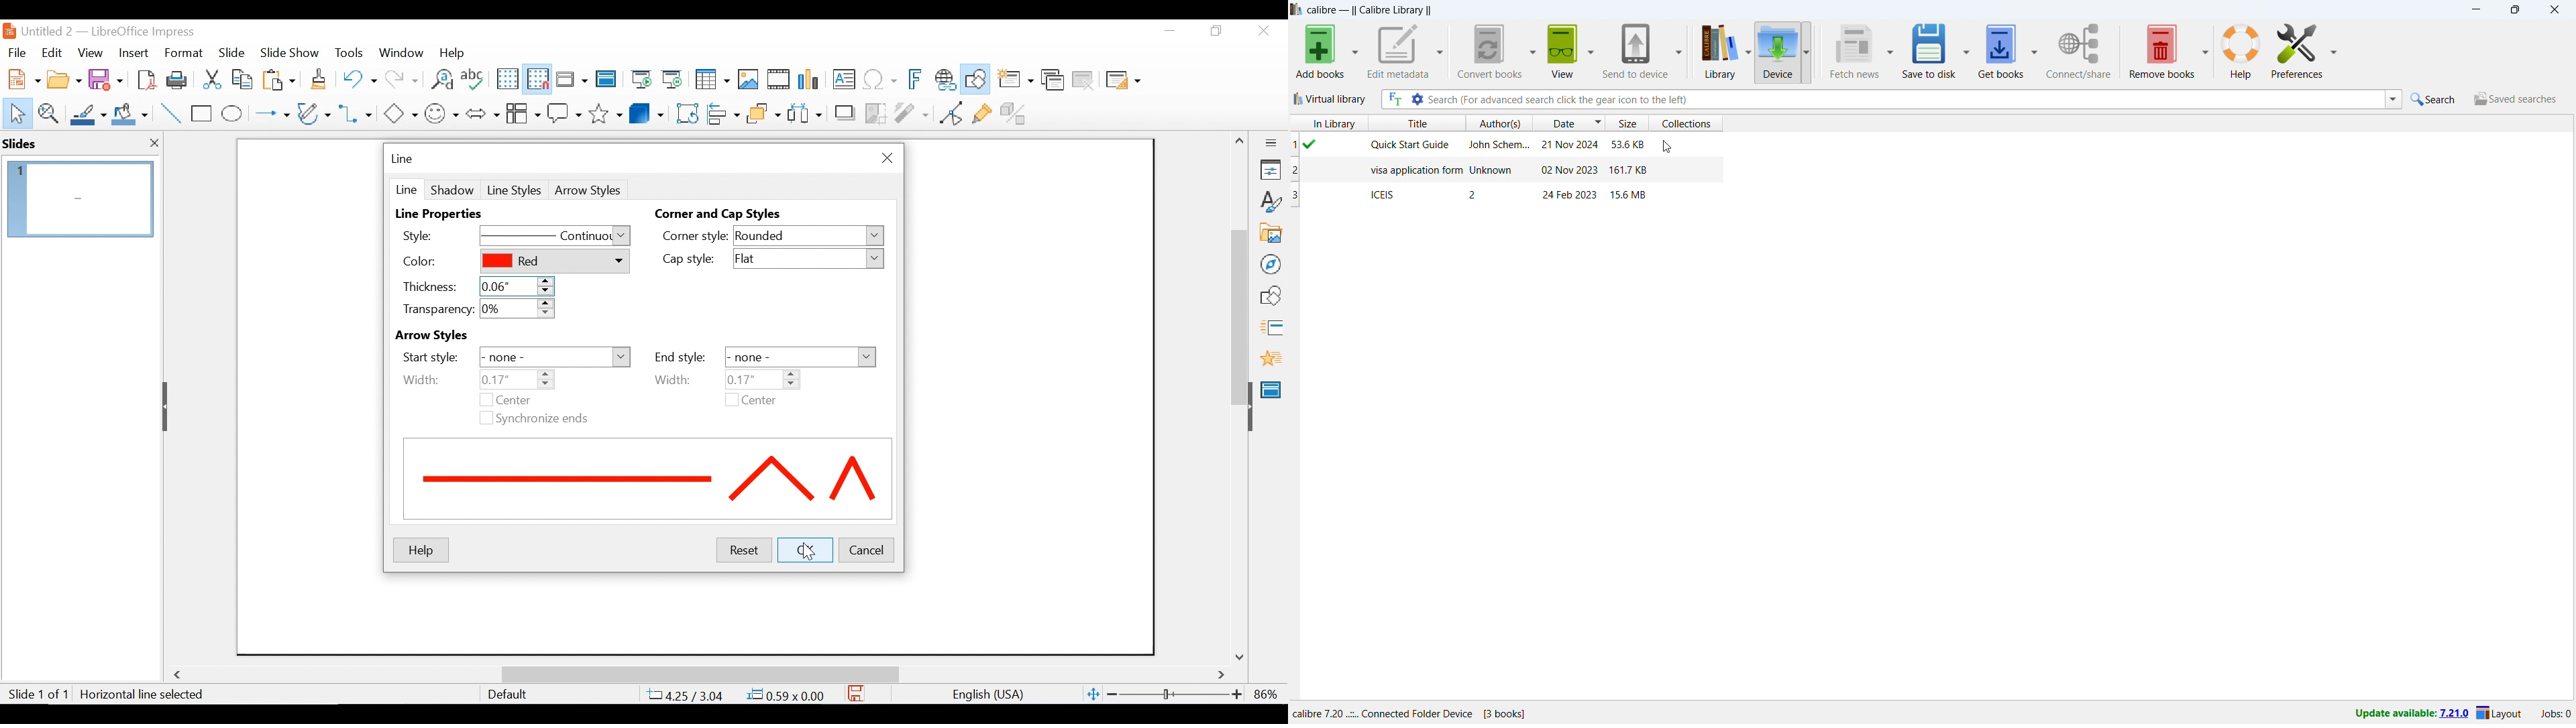 The width and height of the screenshot is (2576, 728). Describe the element at coordinates (2393, 99) in the screenshot. I see `search history` at that location.